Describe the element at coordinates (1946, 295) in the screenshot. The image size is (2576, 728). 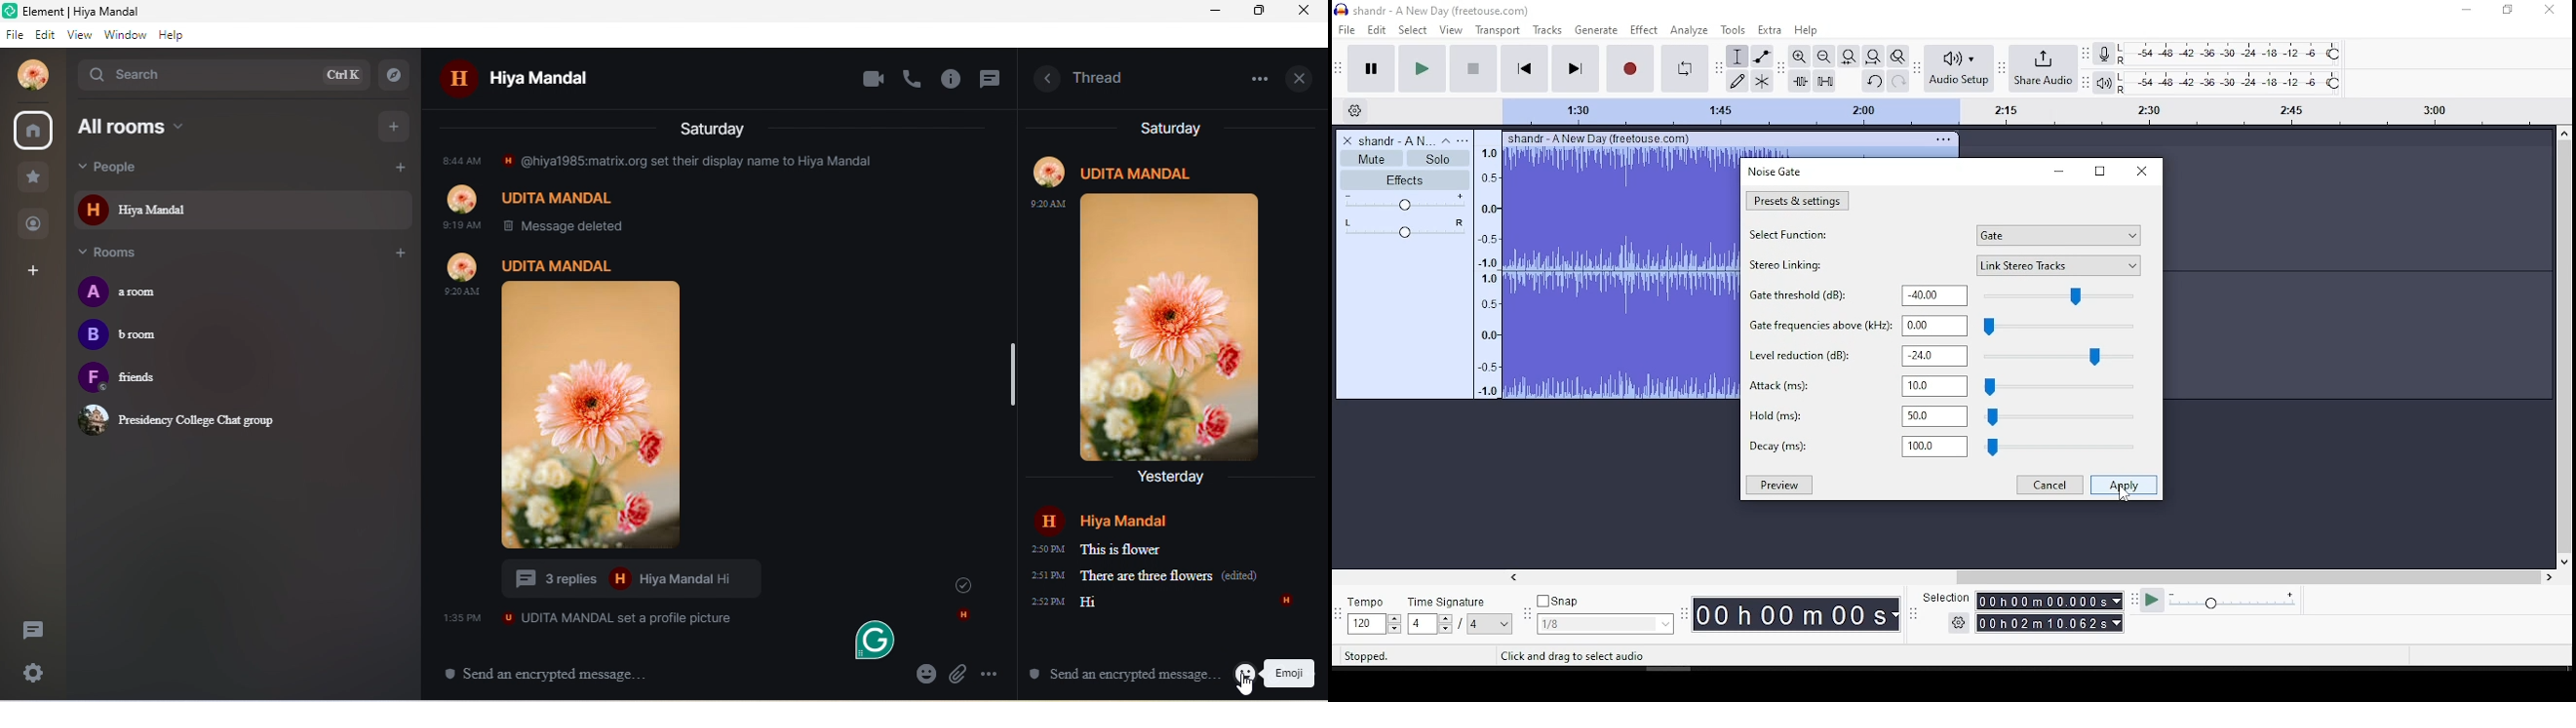
I see `gate threshold` at that location.